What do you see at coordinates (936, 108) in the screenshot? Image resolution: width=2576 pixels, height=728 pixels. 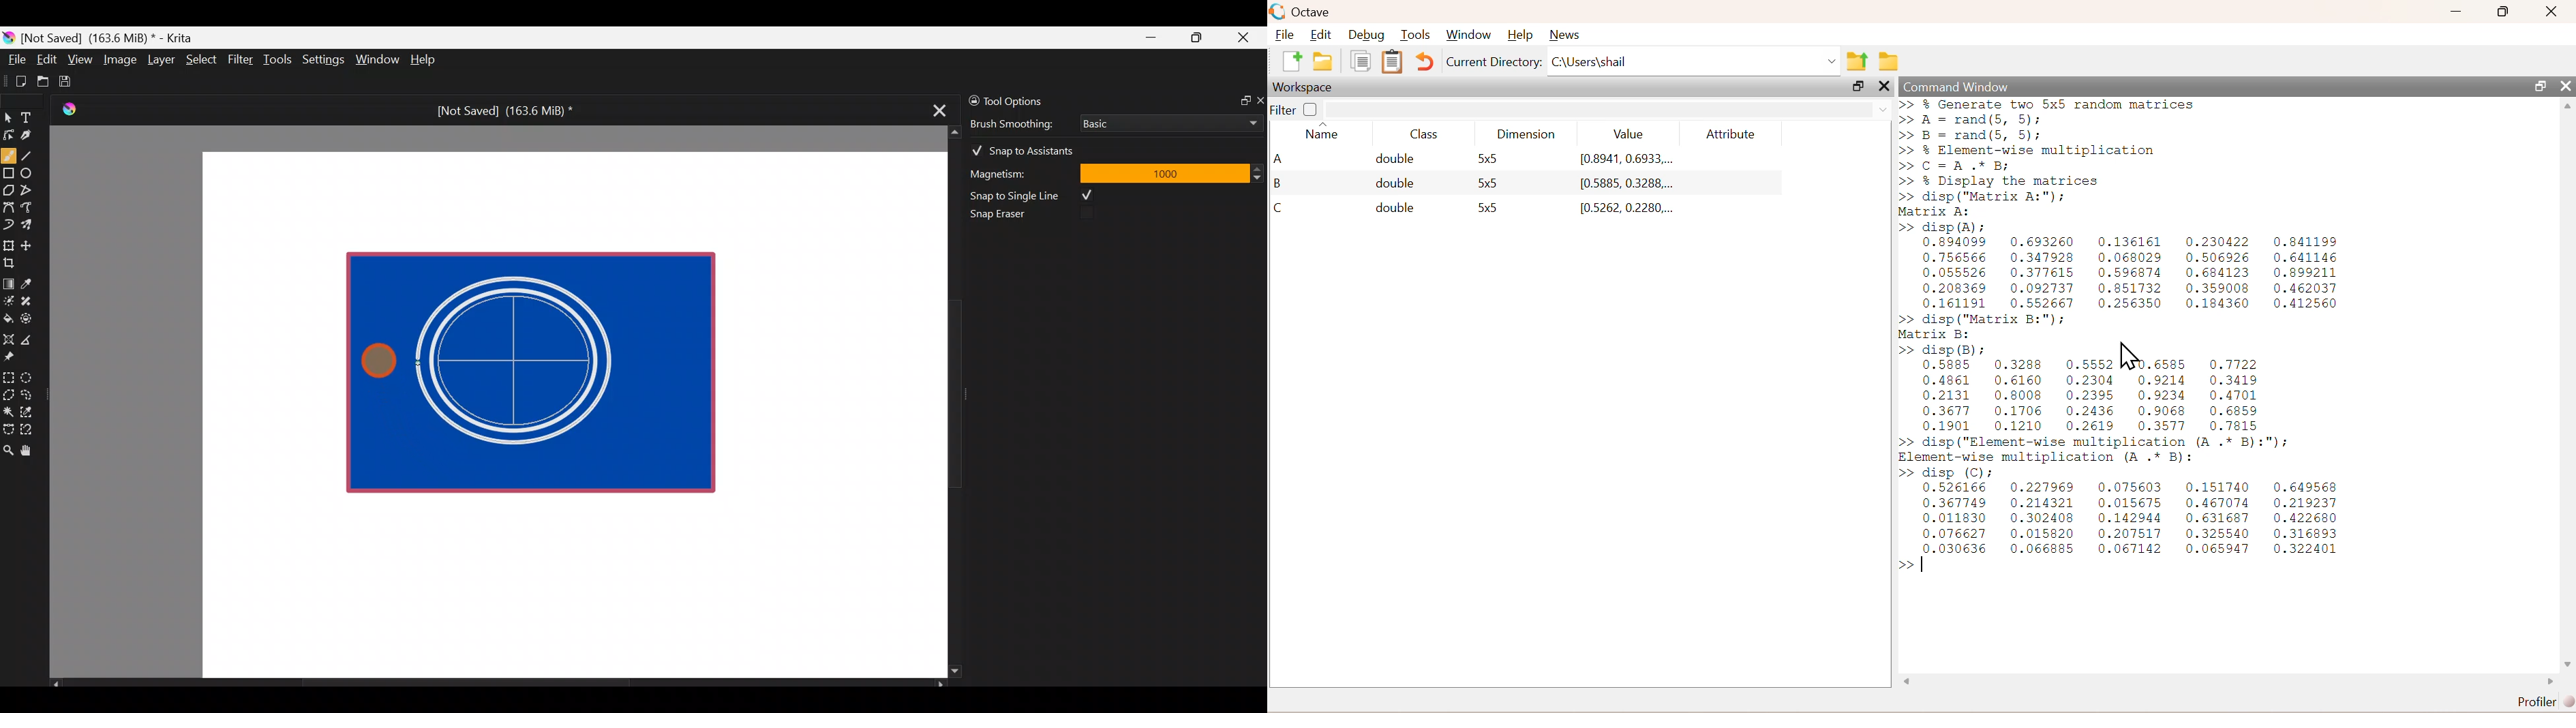 I see `Close tab` at bounding box center [936, 108].